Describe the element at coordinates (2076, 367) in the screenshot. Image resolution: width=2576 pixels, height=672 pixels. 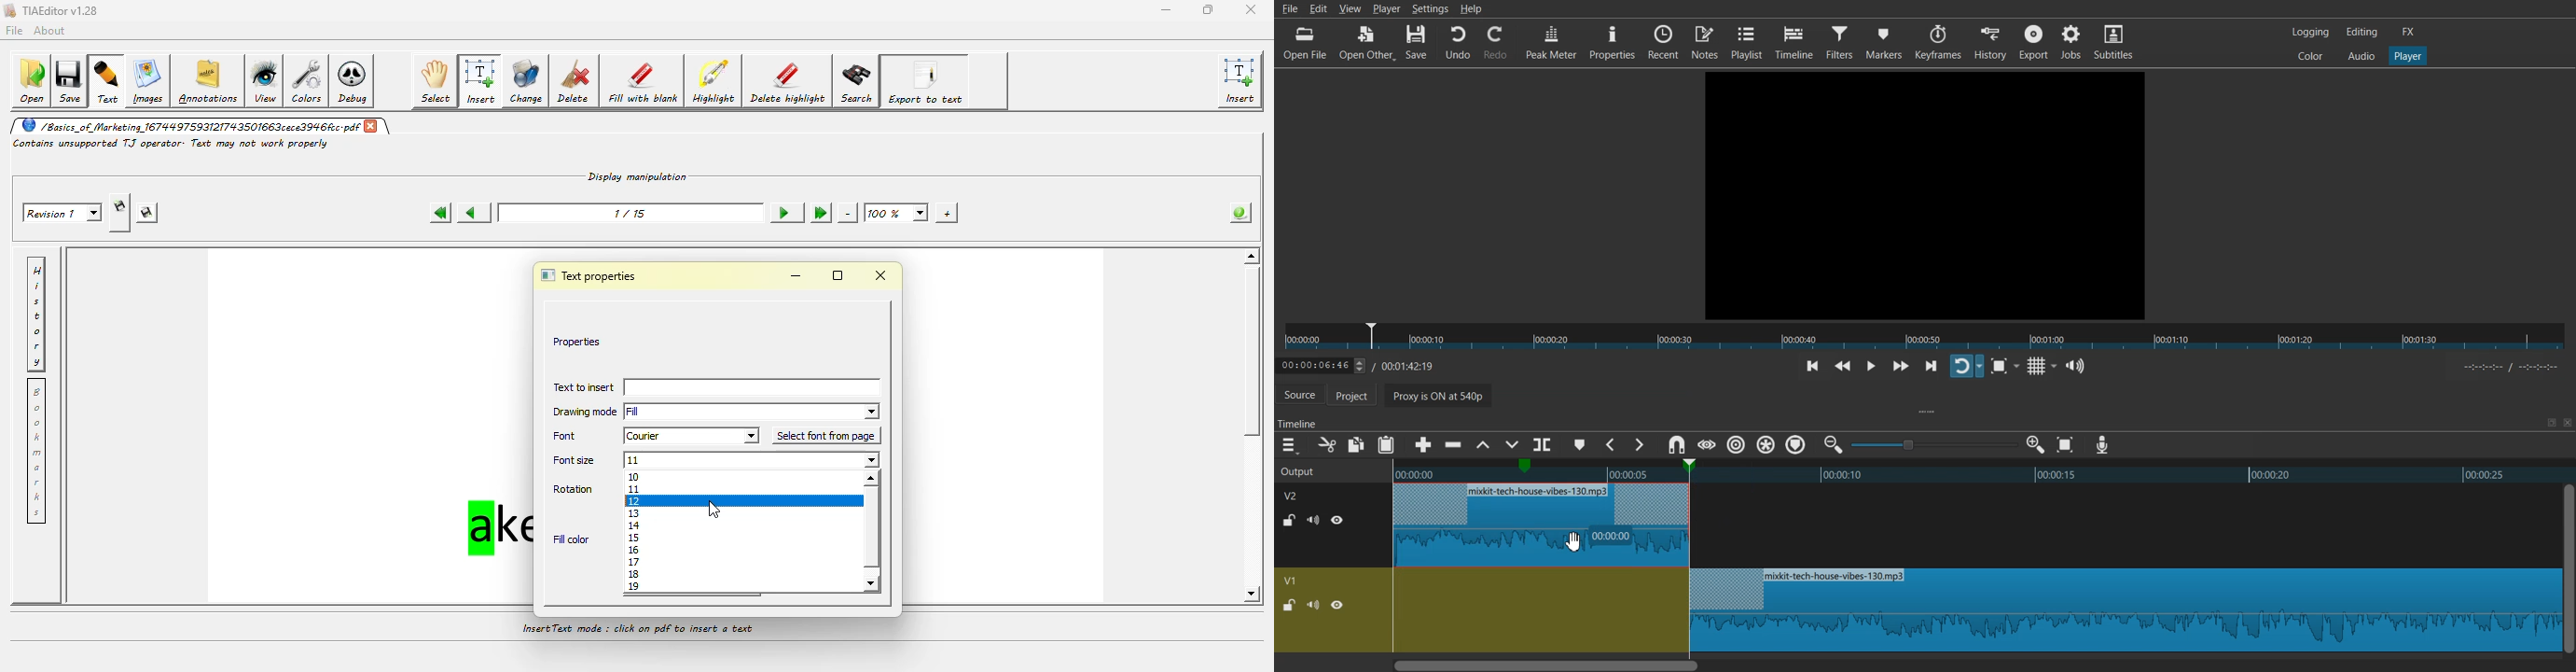
I see `Show the volume control` at that location.